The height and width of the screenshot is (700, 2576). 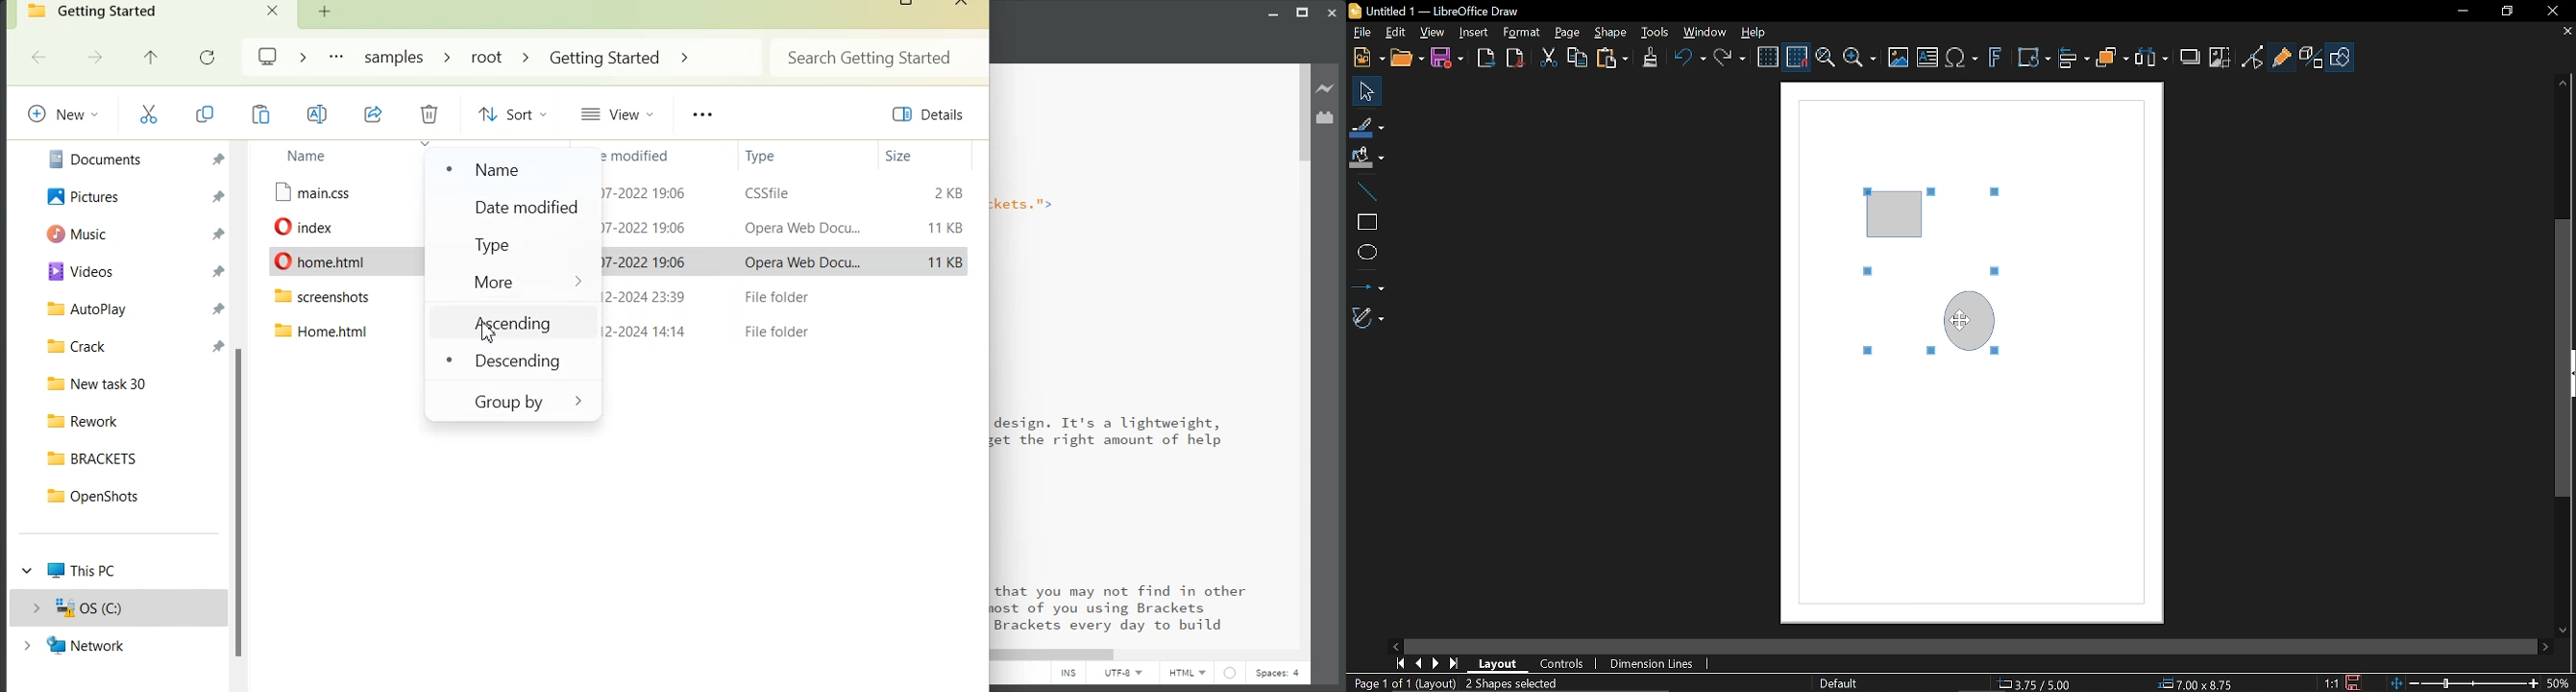 What do you see at coordinates (877, 56) in the screenshot?
I see `Search Bar` at bounding box center [877, 56].